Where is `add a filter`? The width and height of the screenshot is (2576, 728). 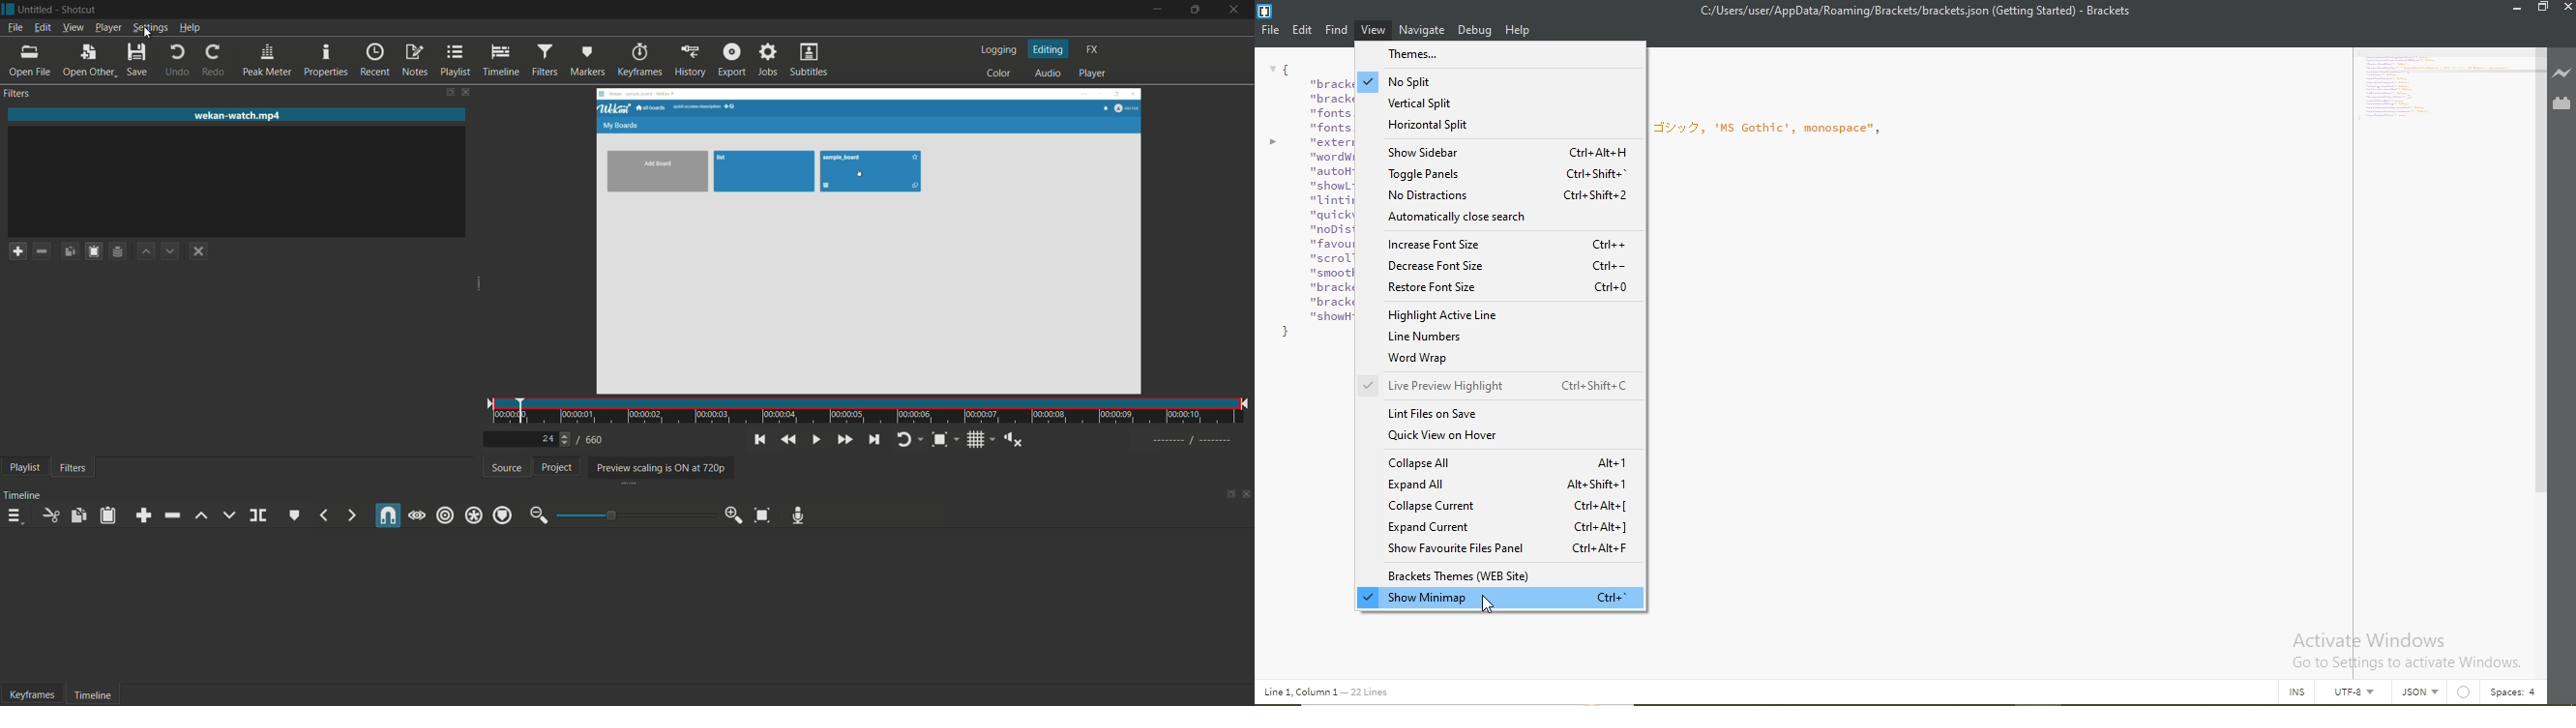
add a filter is located at coordinates (14, 252).